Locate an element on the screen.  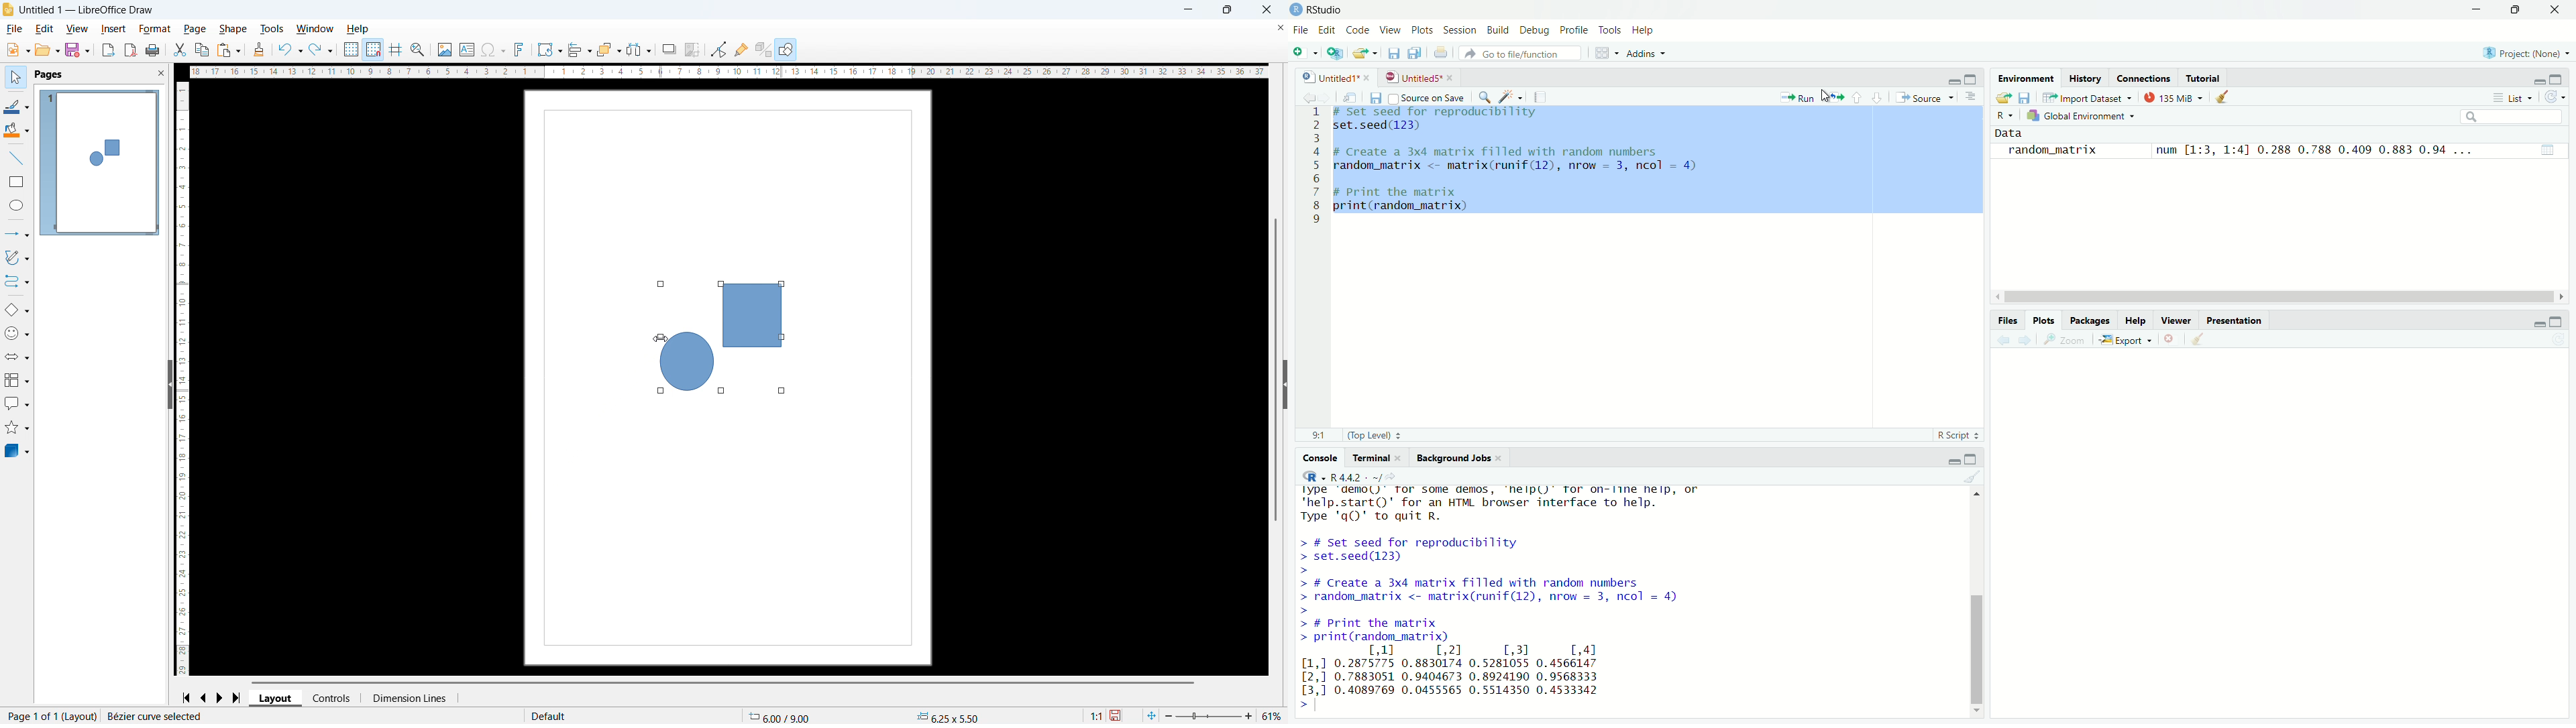
rPlatrorm. Xx3b_b4-wo4-mingwsZ/xo4

R is free software and comes with ABSOLUTELY NO WARRANTY.

You are welcome to redistribute it under certain conditions.

Type 'license()' or 'licence()' for distribution details.
Natural language support but running in an English locale

R is a collaborative project with many contributors.

Type 'contributors()' for more information and

‘citation()' on how to cite R or R packages in publications.

Type 'demo()' for some demos, 'help()' for on-line help, or

'help.start()' for an HTML browser interface to help.

Type 'qQ)' to quit R.

> is located at coordinates (1527, 599).